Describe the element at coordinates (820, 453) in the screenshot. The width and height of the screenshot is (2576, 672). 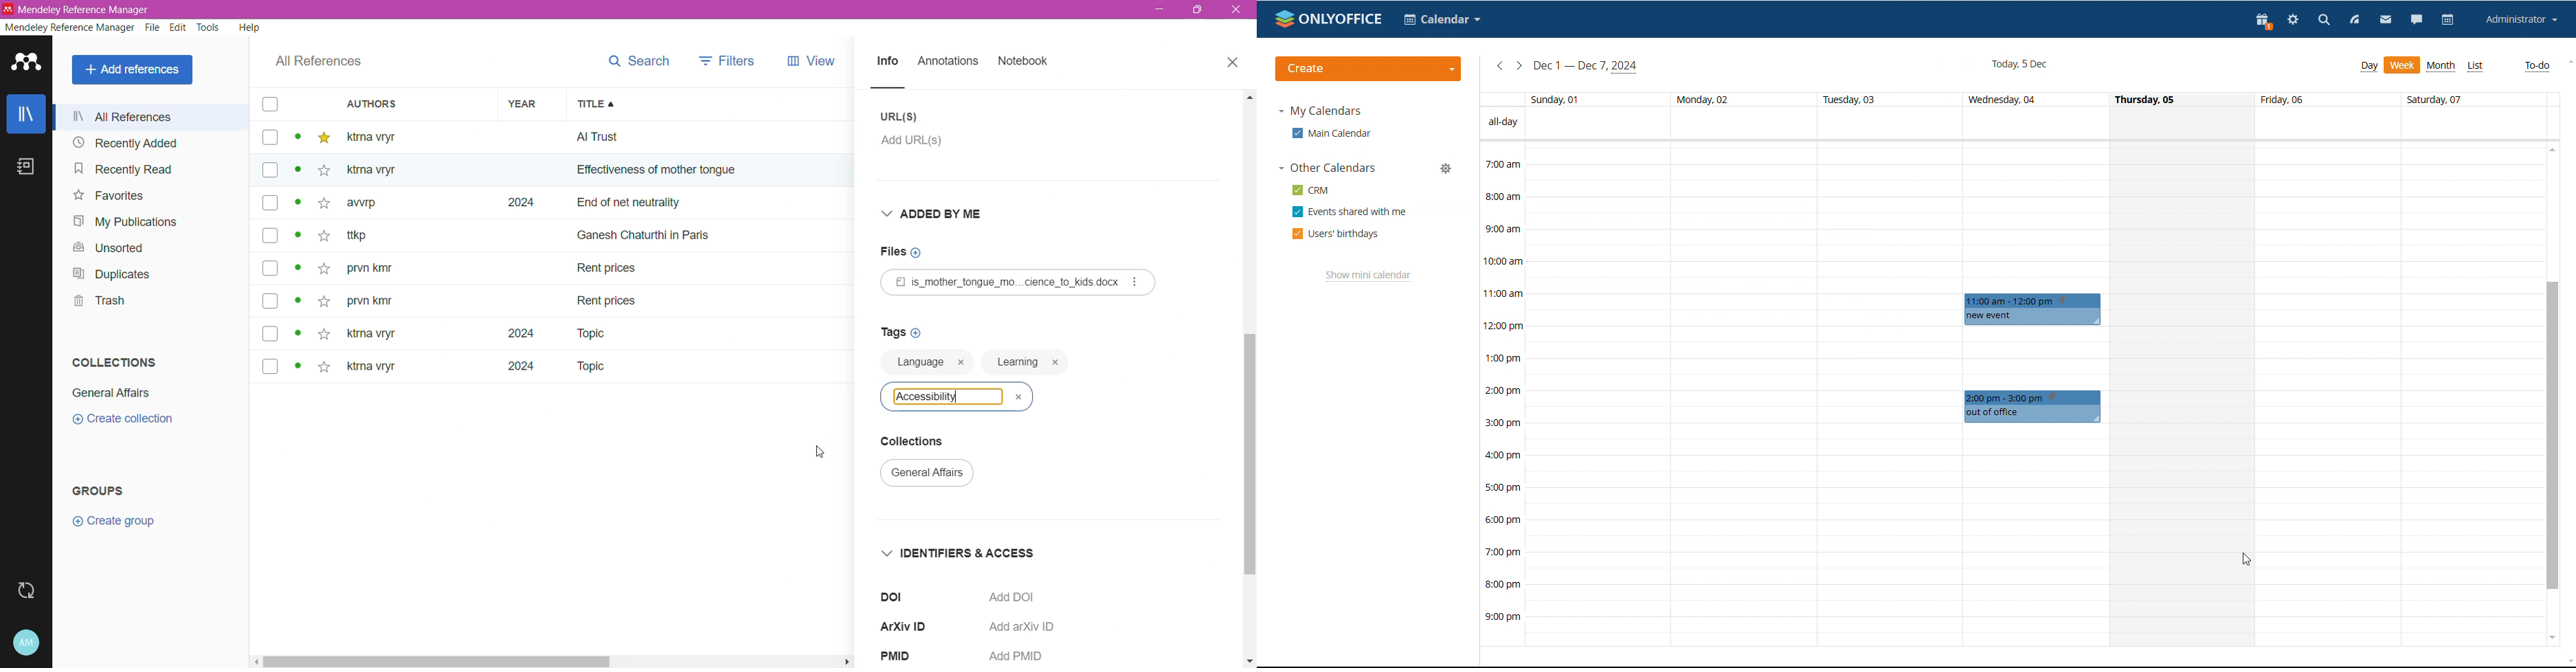
I see `Cursor` at that location.